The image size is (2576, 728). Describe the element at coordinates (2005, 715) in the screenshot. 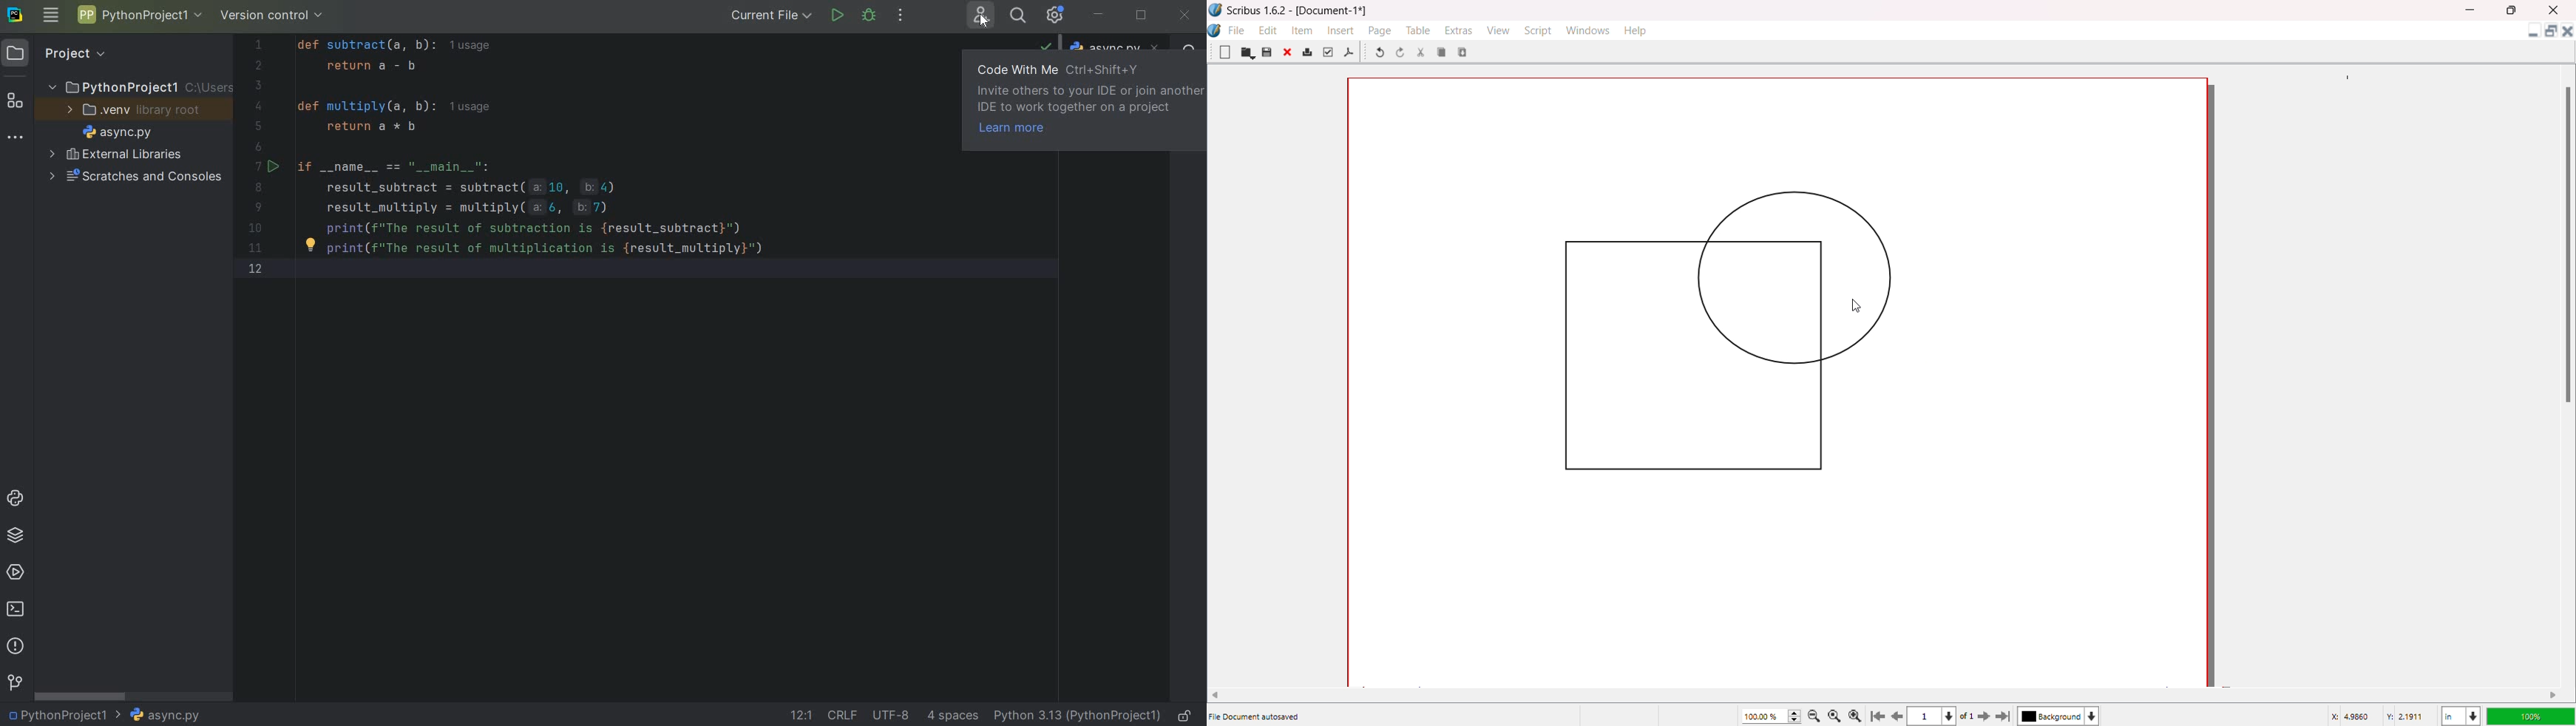

I see `Last` at that location.